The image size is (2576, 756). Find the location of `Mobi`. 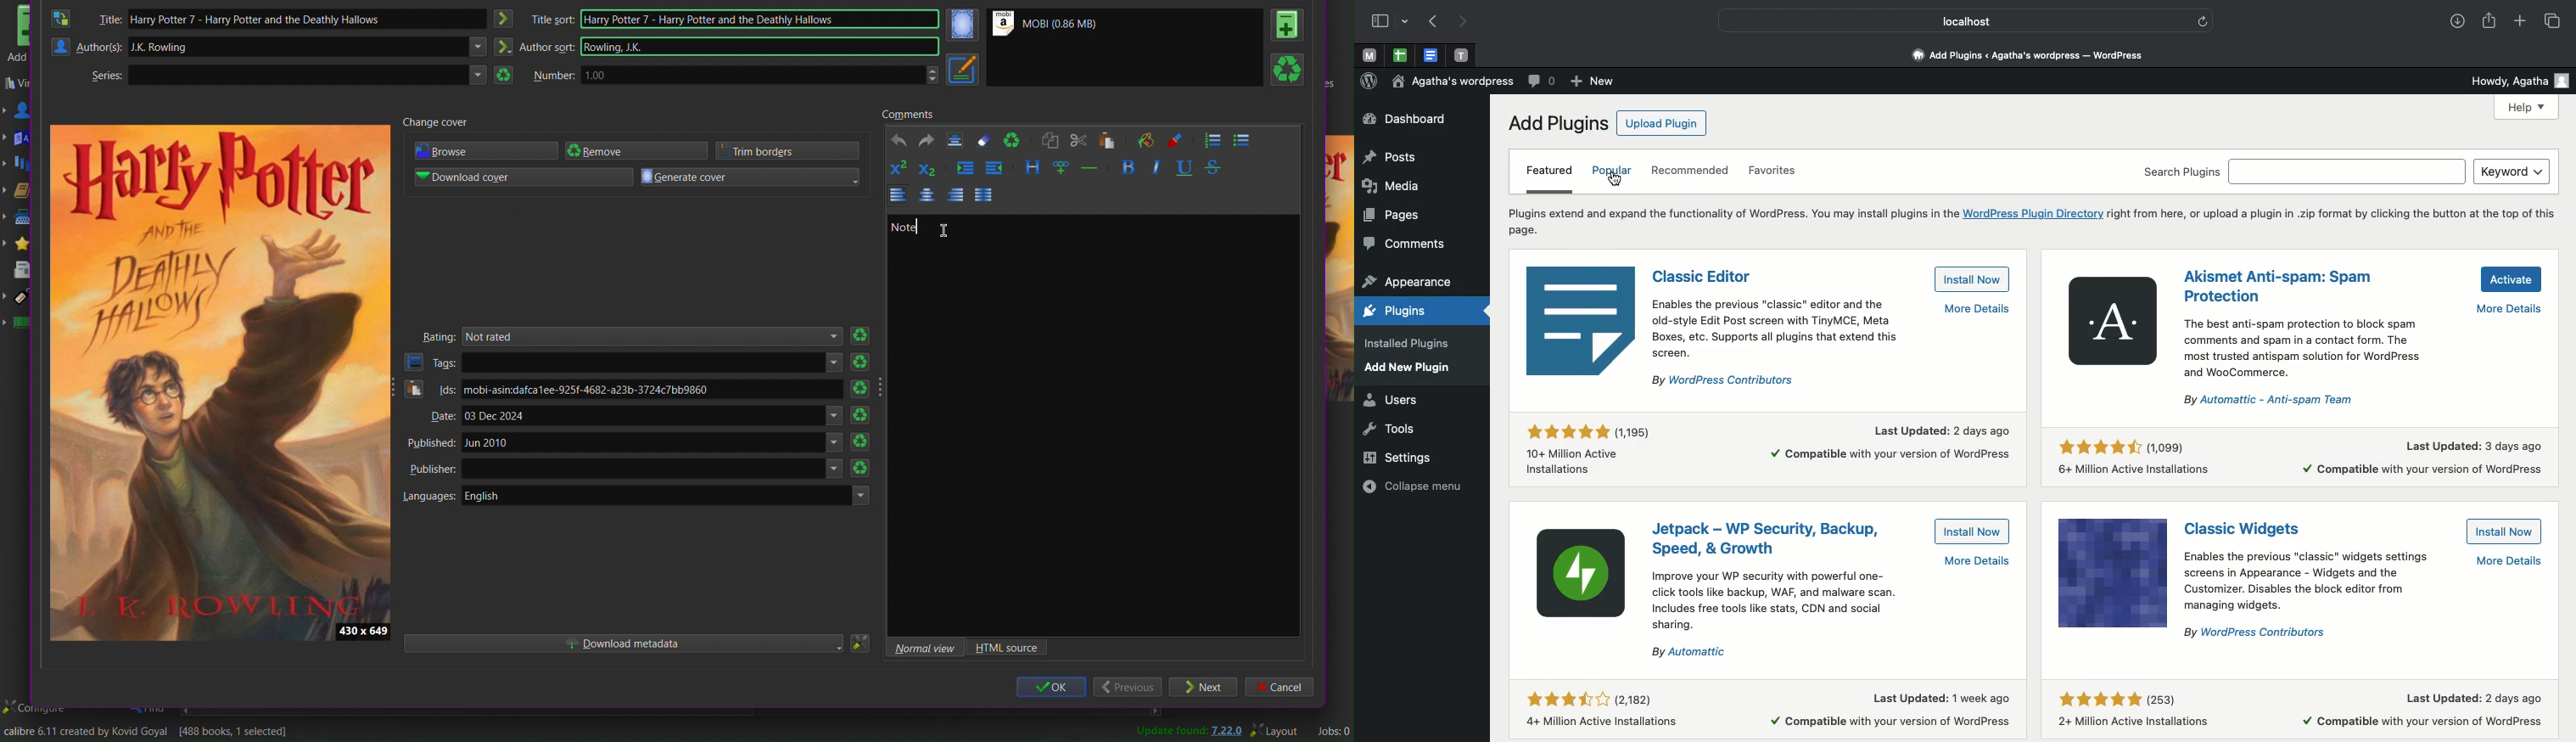

Mobi is located at coordinates (1047, 25).